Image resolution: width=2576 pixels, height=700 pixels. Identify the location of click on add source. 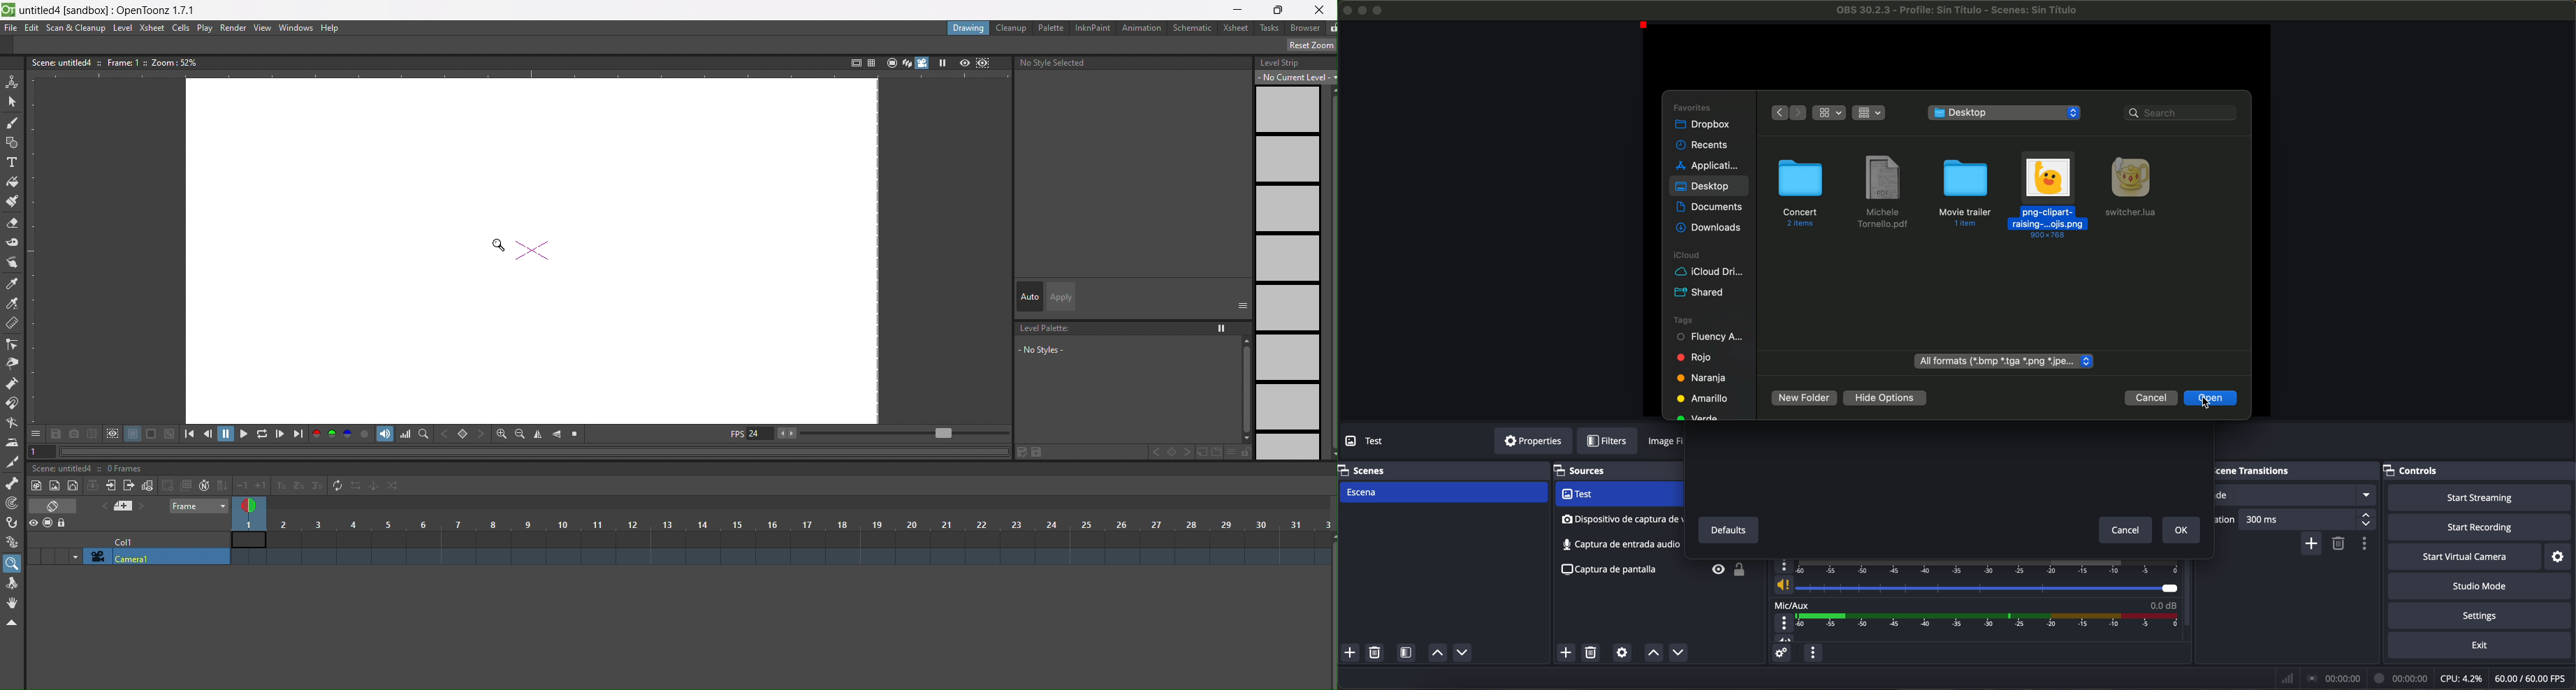
(1568, 654).